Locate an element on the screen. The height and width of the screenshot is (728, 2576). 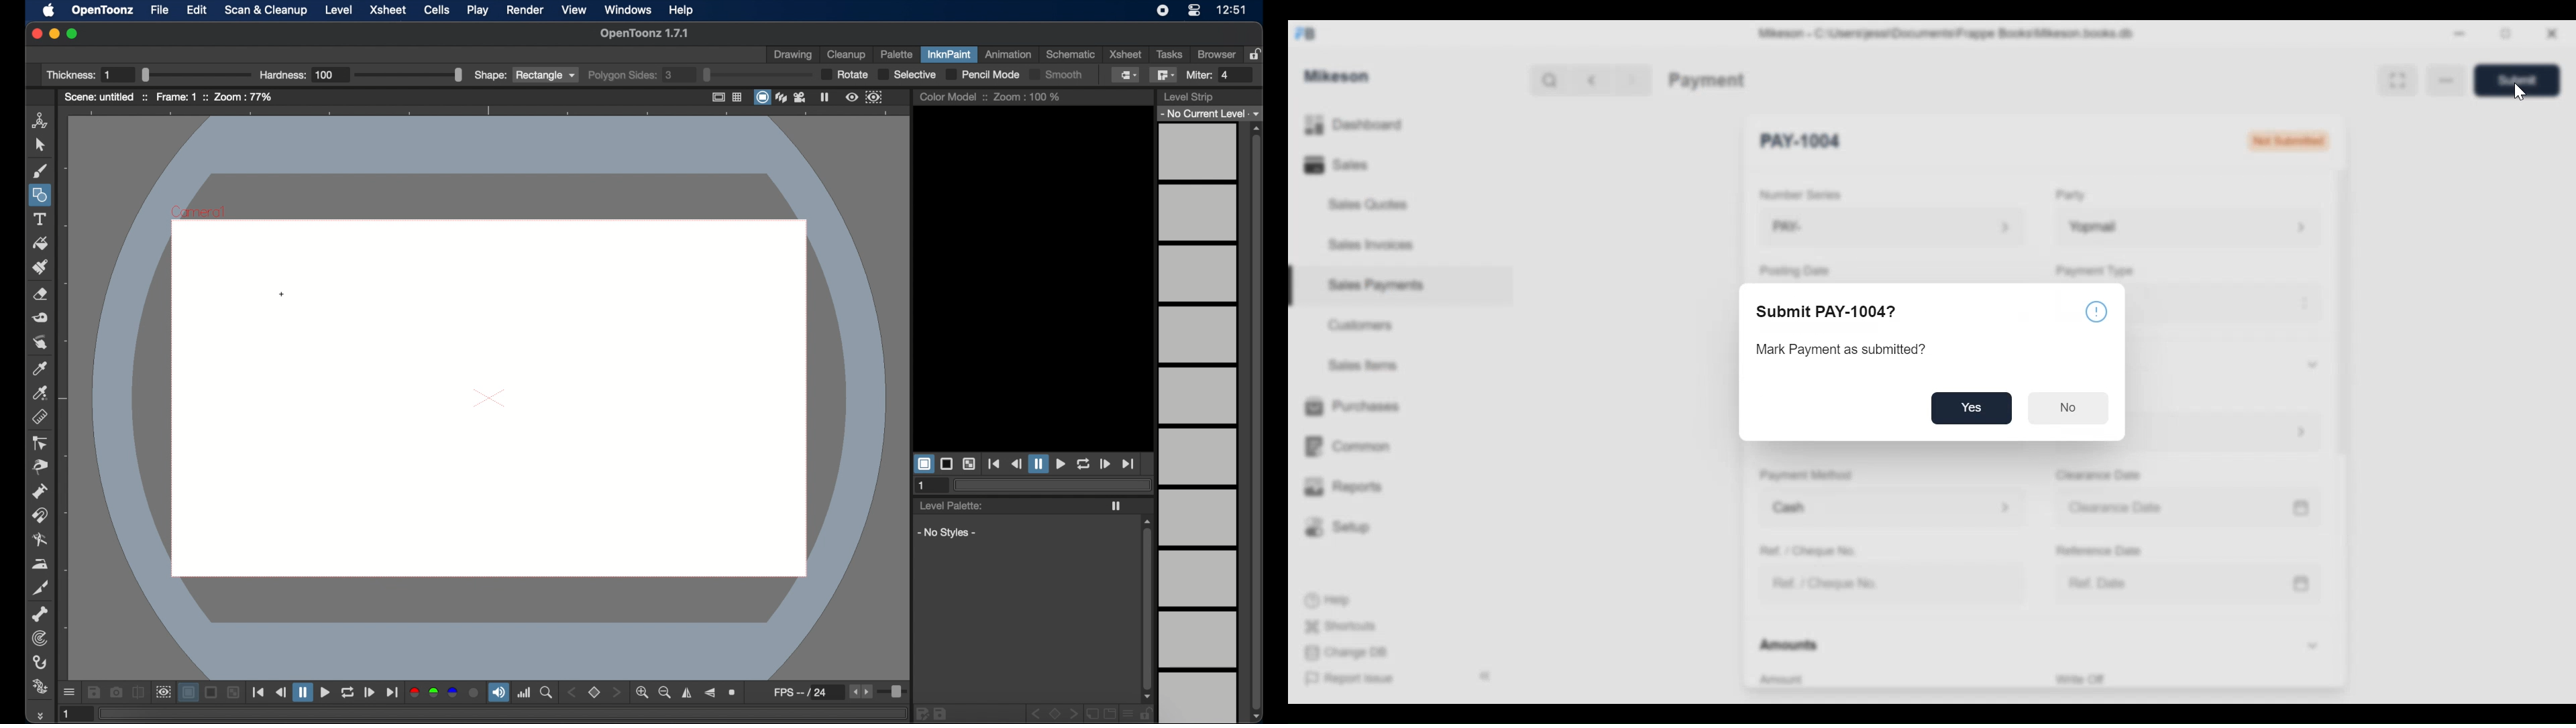
cursor is located at coordinates (2519, 95).